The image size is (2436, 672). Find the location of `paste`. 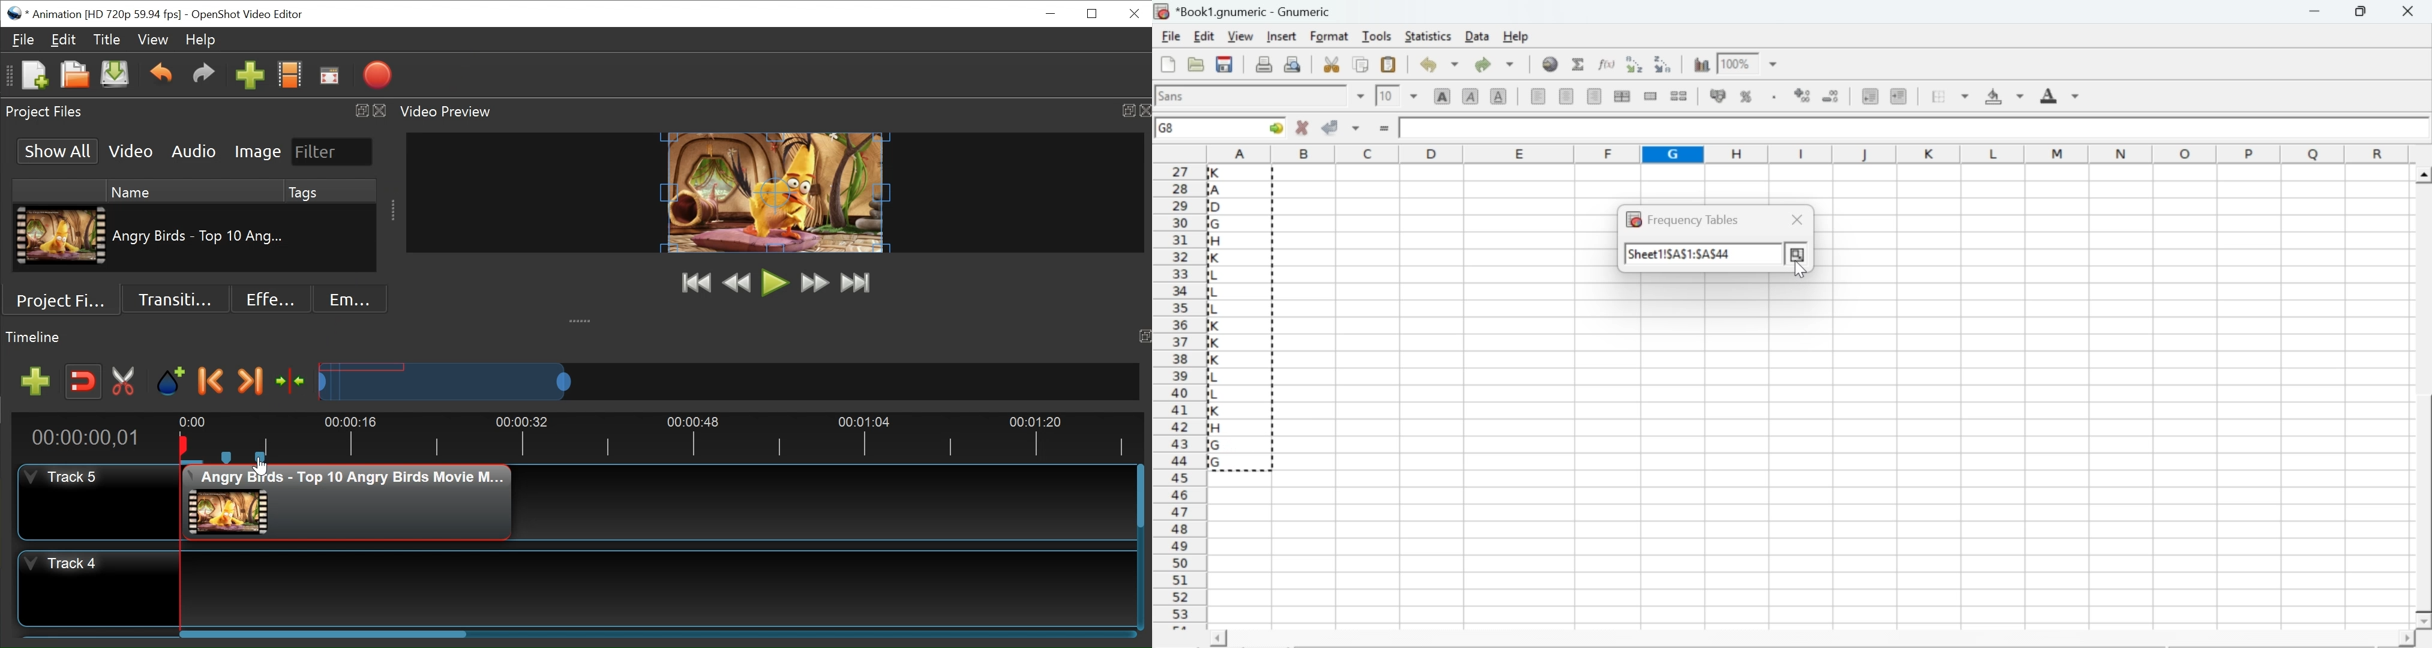

paste is located at coordinates (1390, 65).